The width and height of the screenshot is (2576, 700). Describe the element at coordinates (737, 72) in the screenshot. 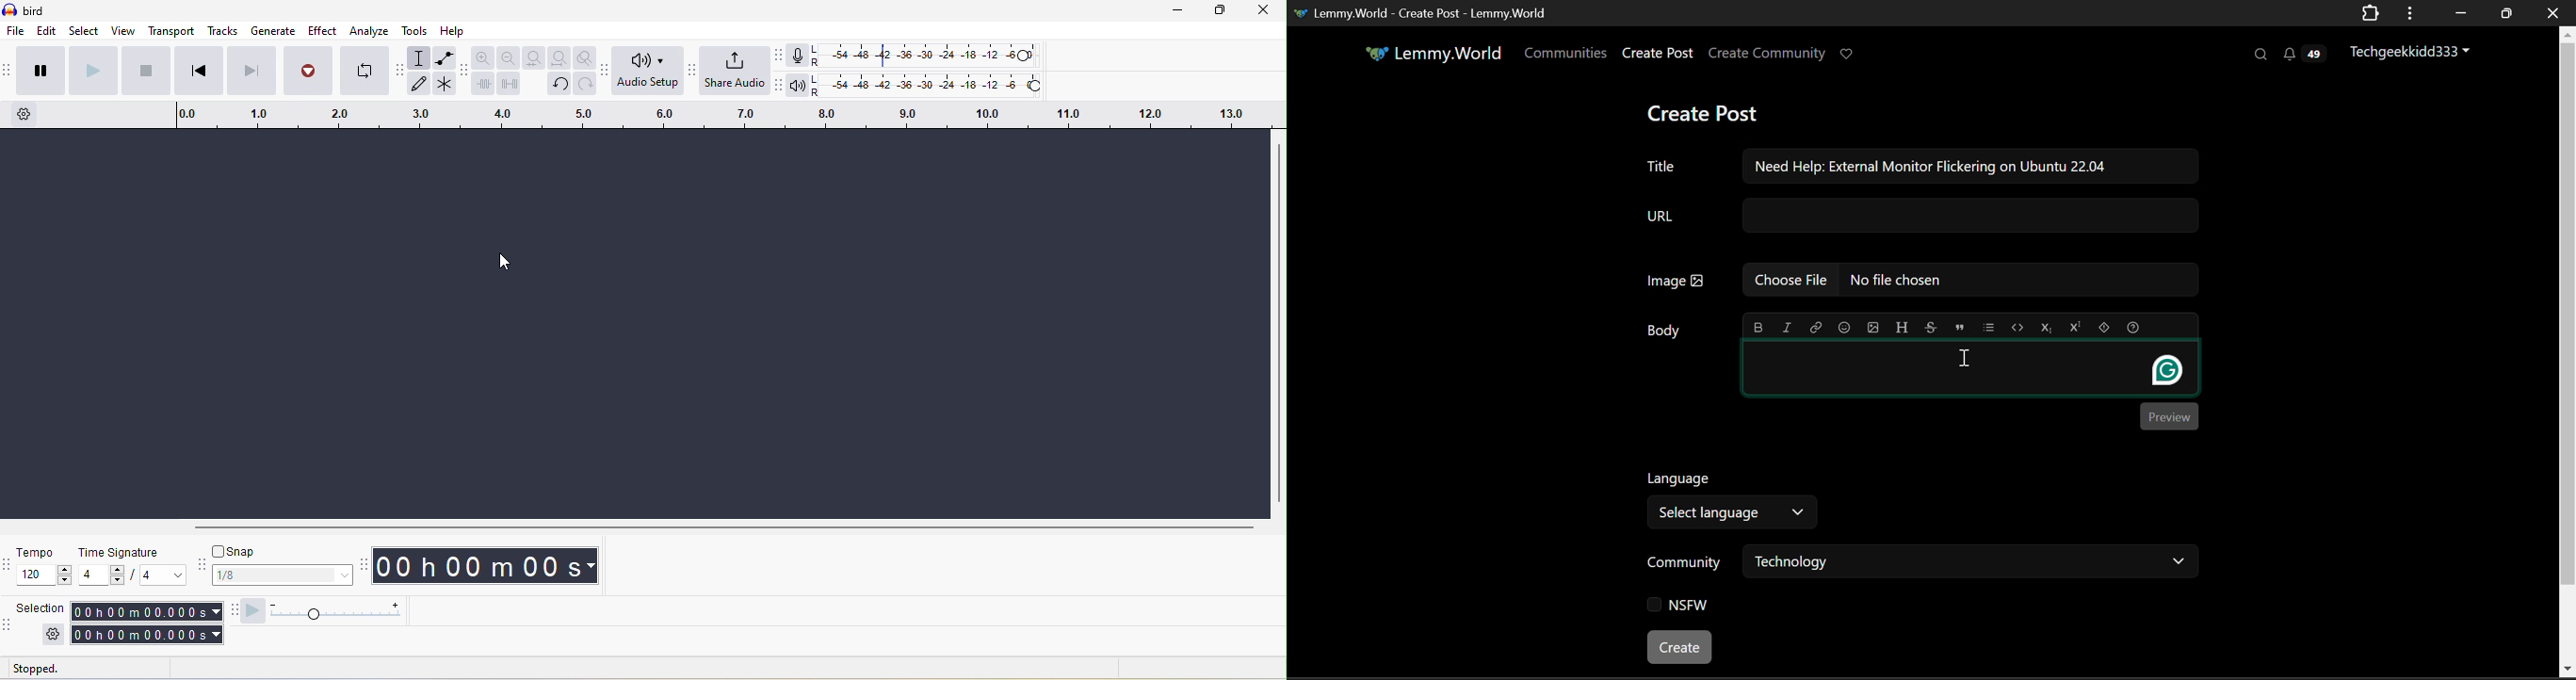

I see `share audio` at that location.